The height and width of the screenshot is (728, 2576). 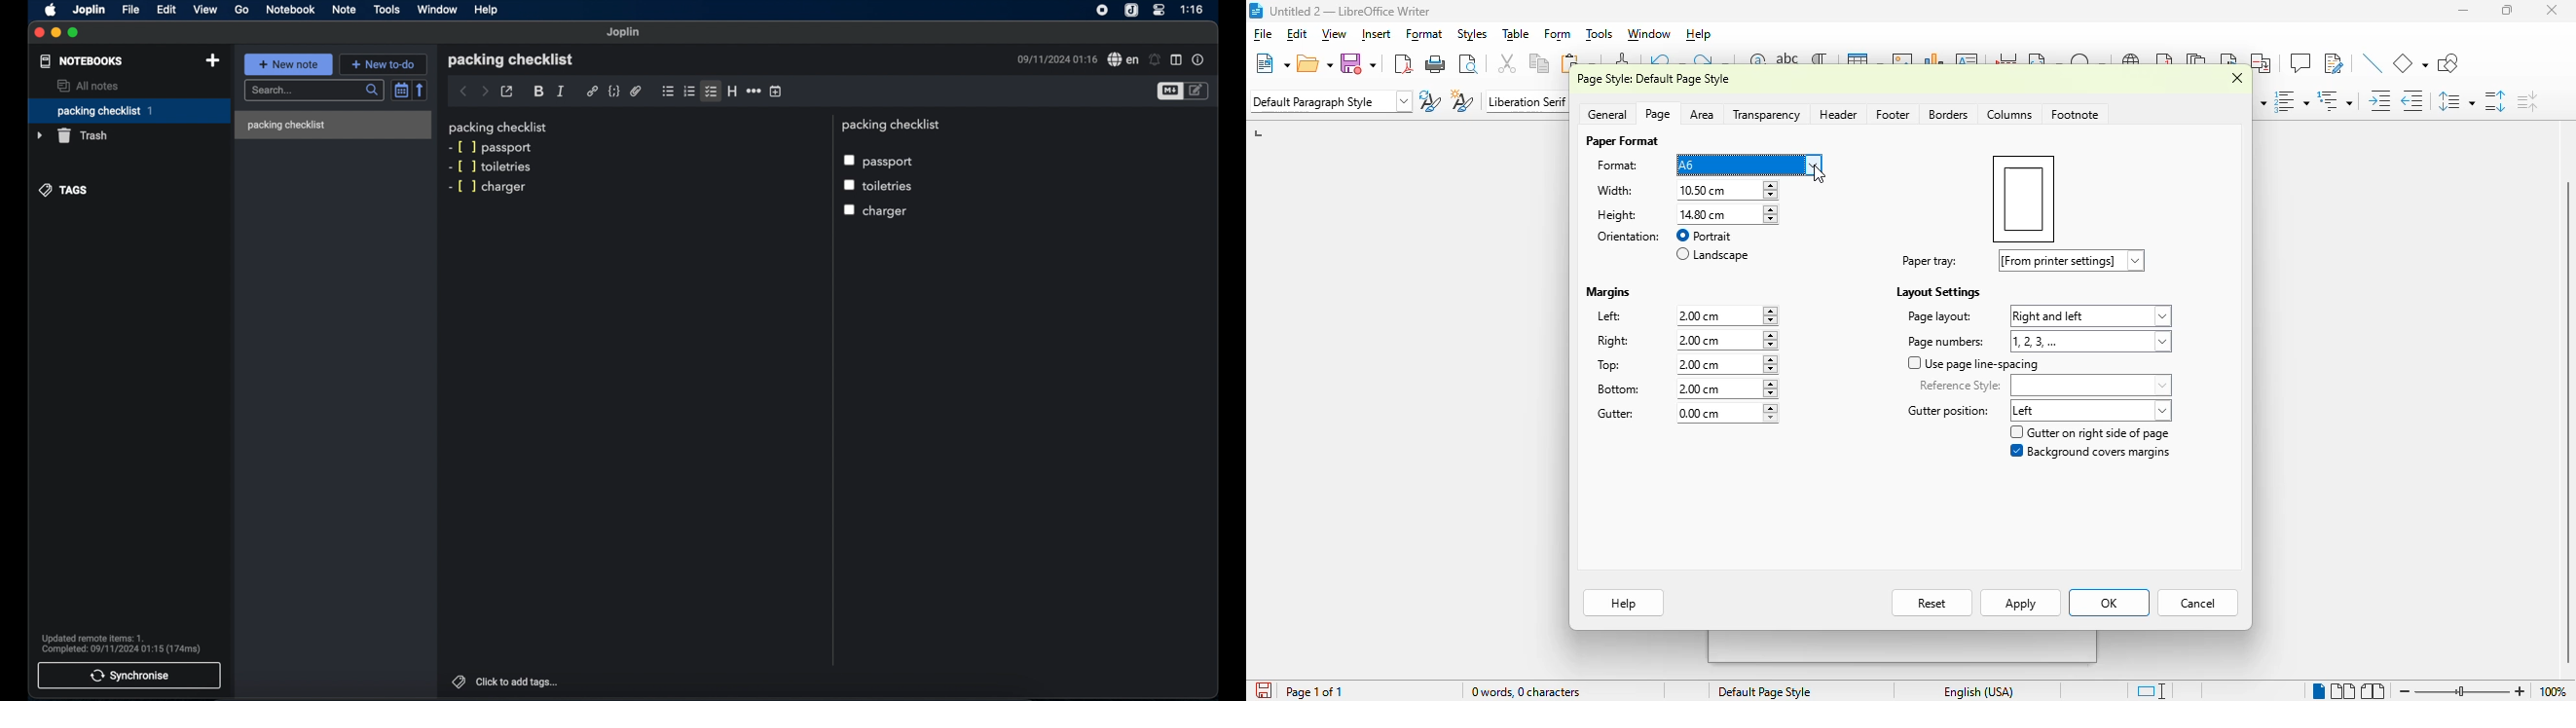 I want to click on left: 2.00cm, so click(x=1682, y=314).